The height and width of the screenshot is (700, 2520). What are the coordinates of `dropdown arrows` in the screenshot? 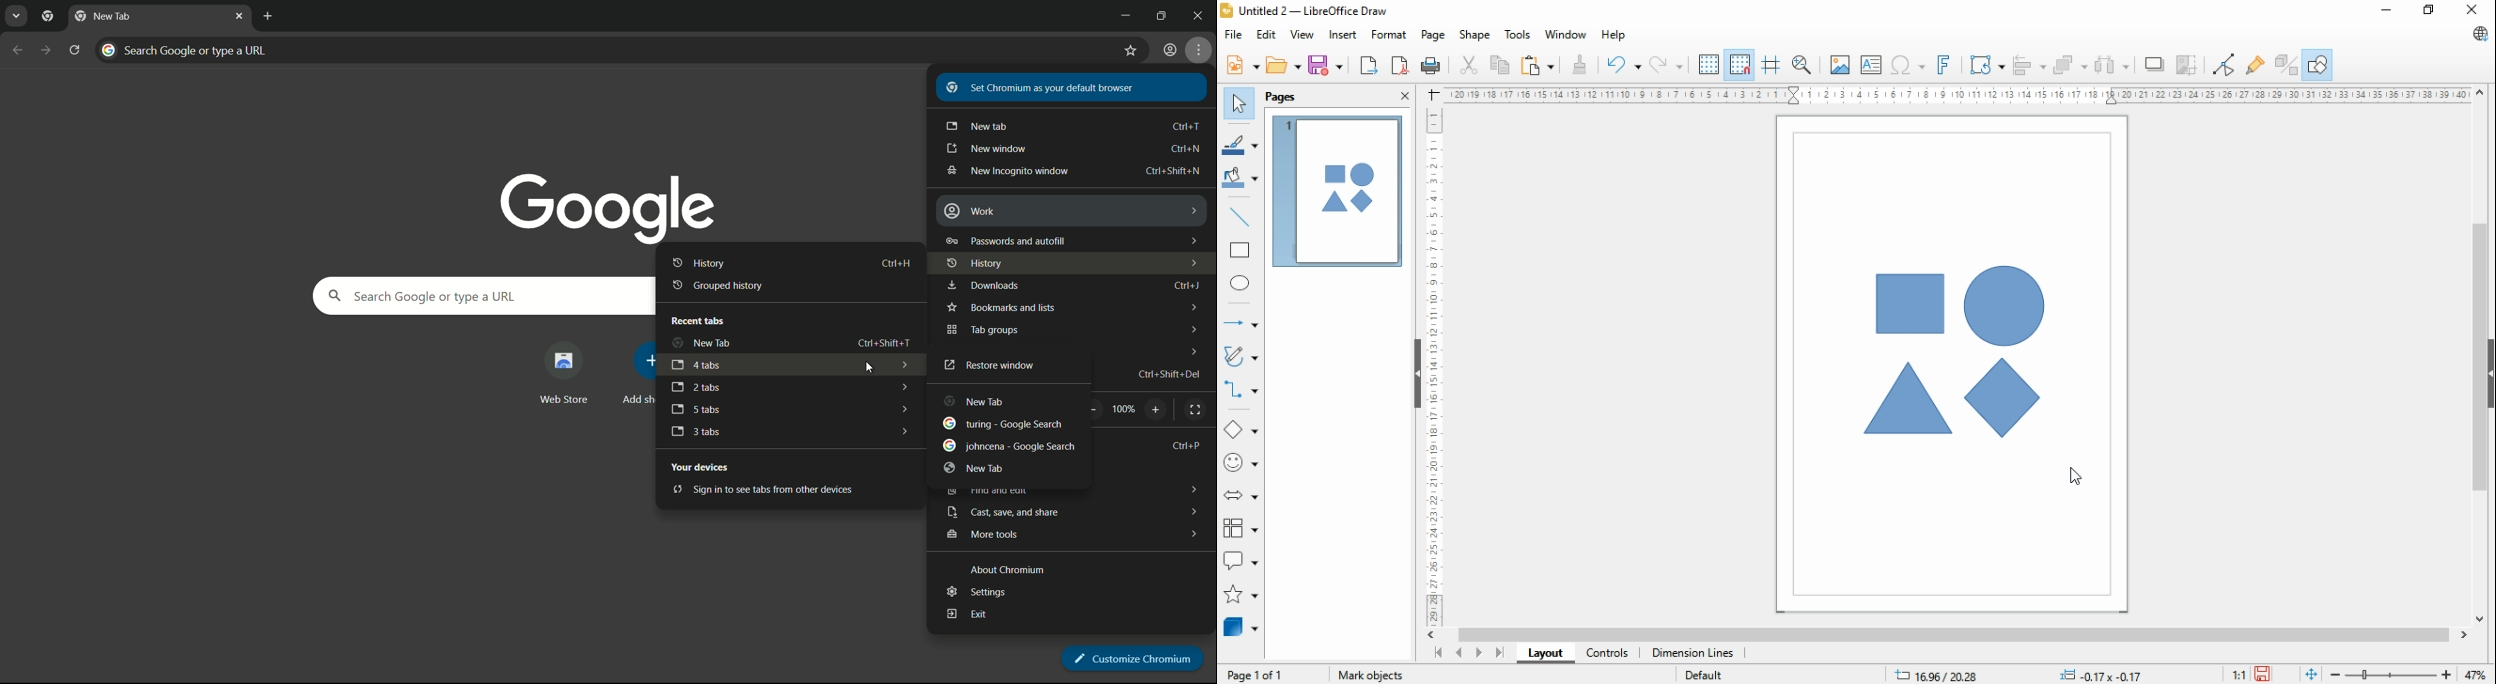 It's located at (1193, 350).